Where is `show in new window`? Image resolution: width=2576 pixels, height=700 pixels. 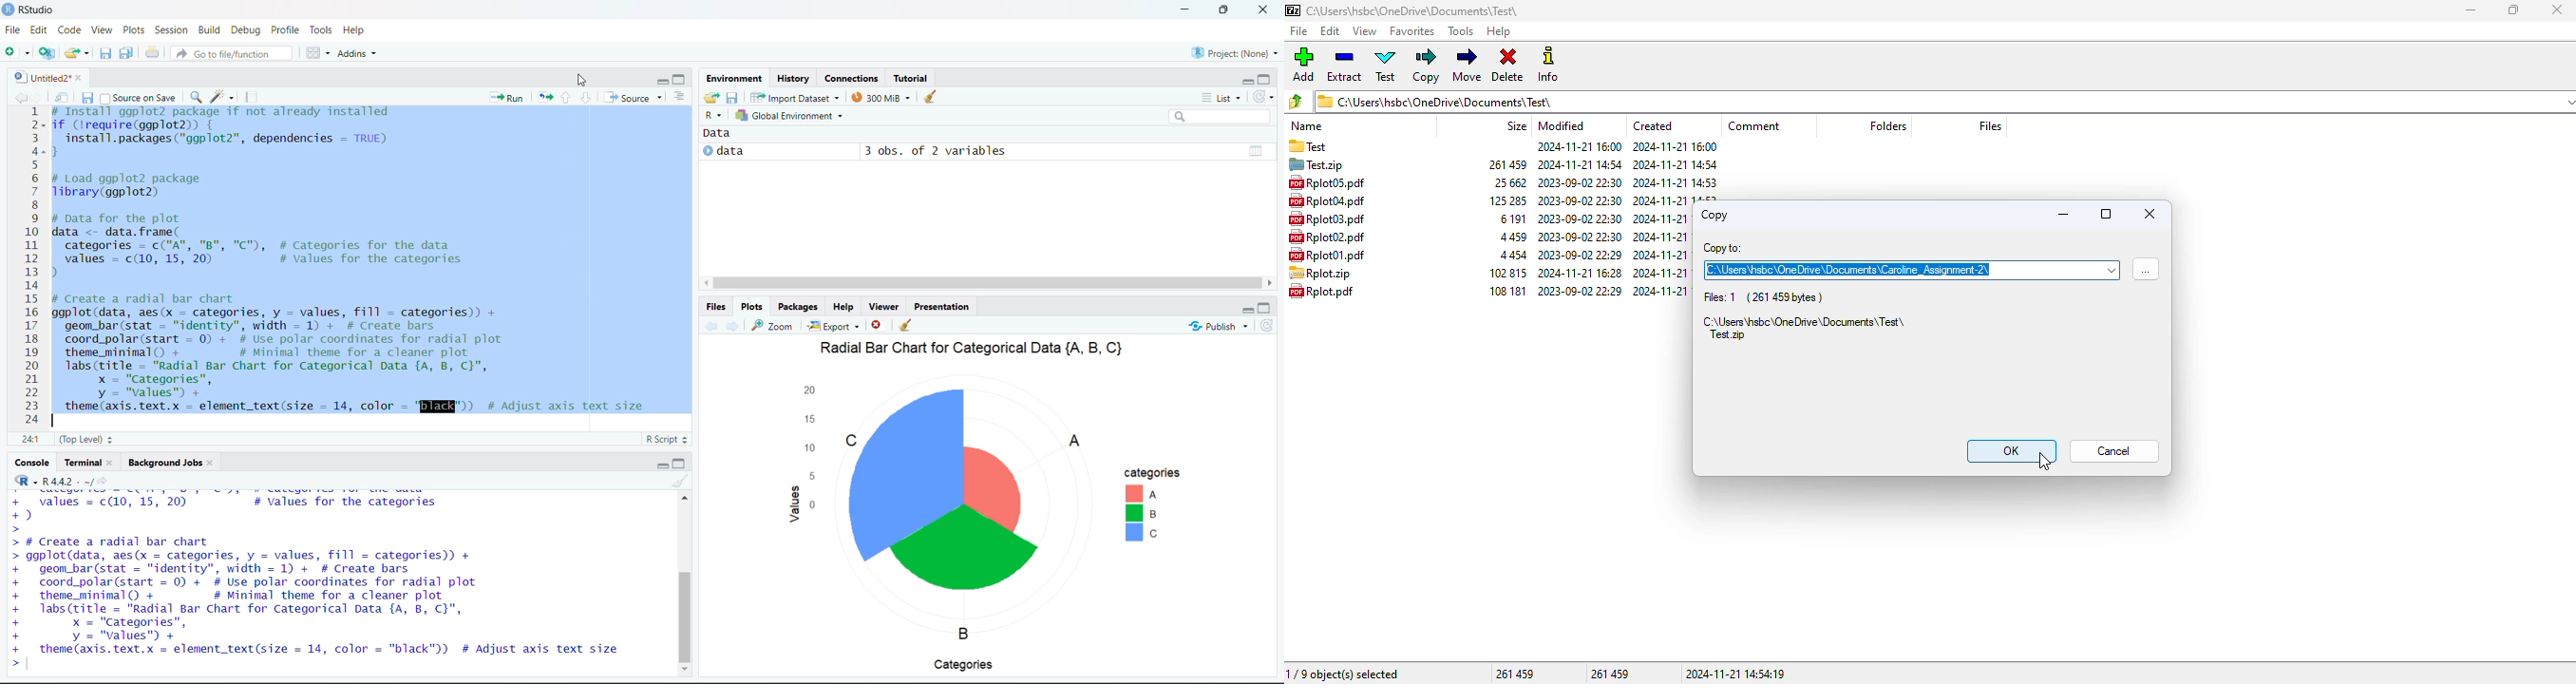 show in new window is located at coordinates (64, 96).